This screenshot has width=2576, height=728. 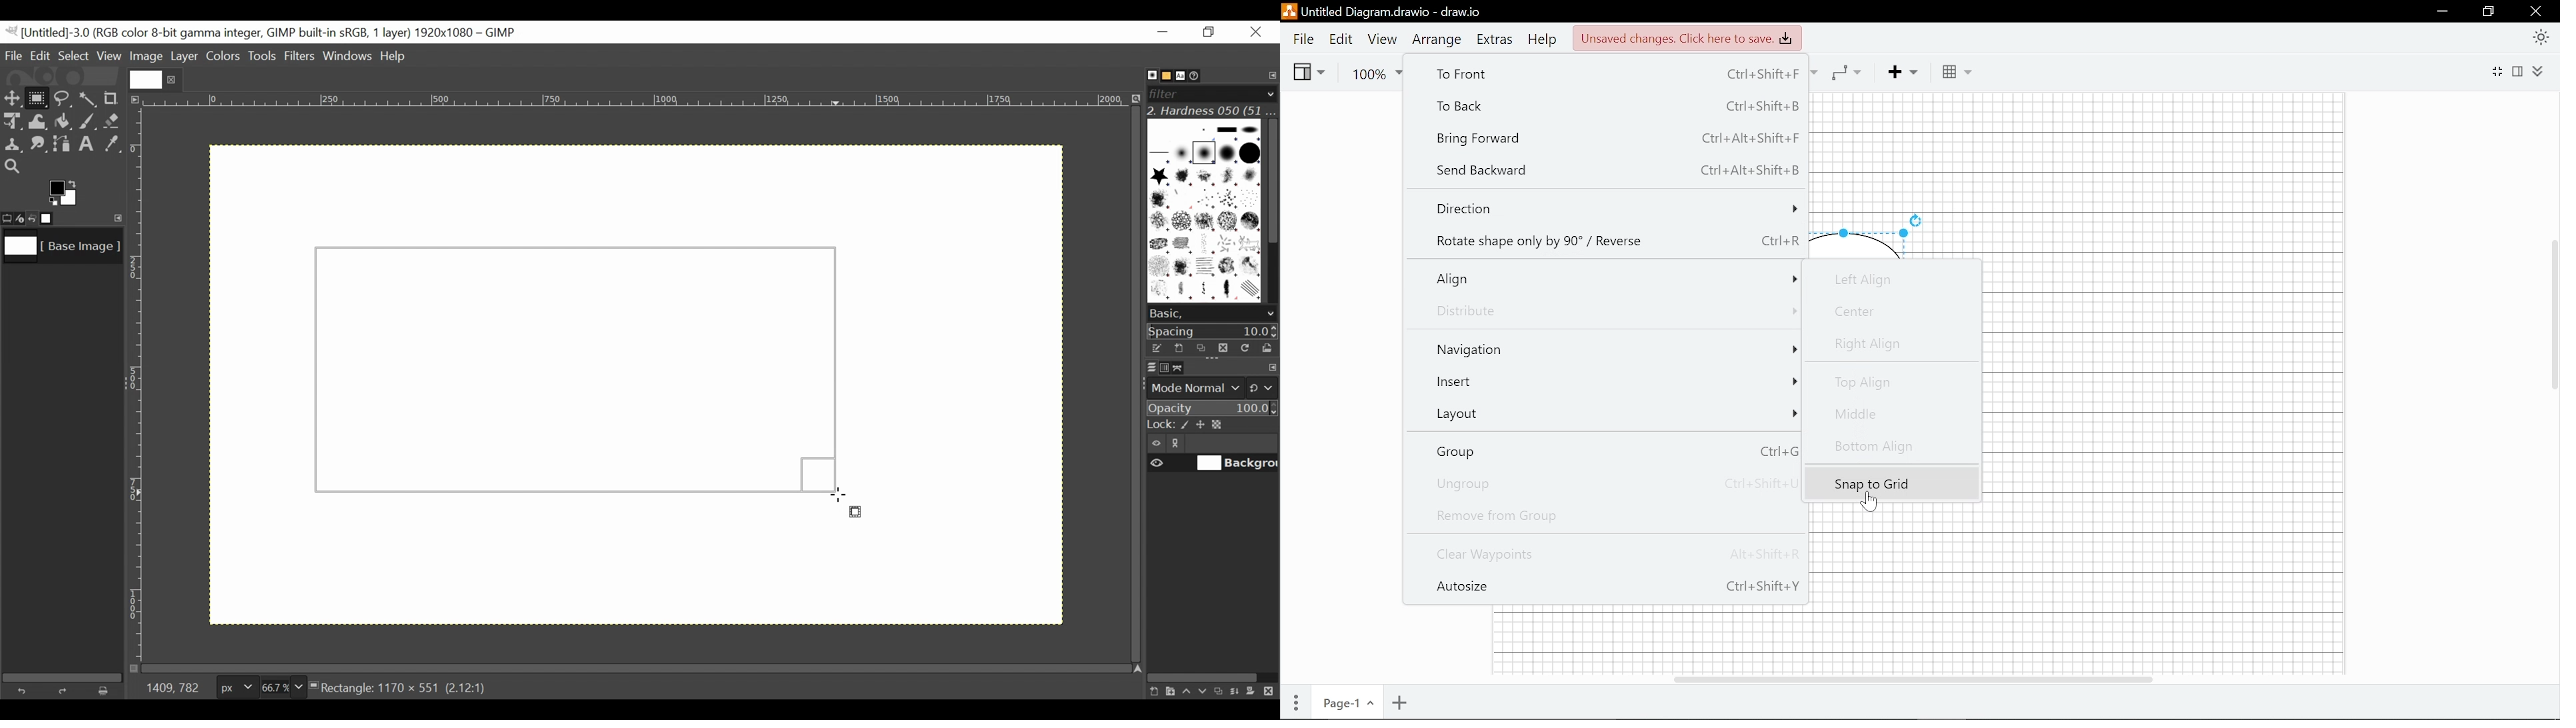 What do you see at coordinates (1614, 589) in the screenshot?
I see `Autosize Ctrl+Shift+Y` at bounding box center [1614, 589].